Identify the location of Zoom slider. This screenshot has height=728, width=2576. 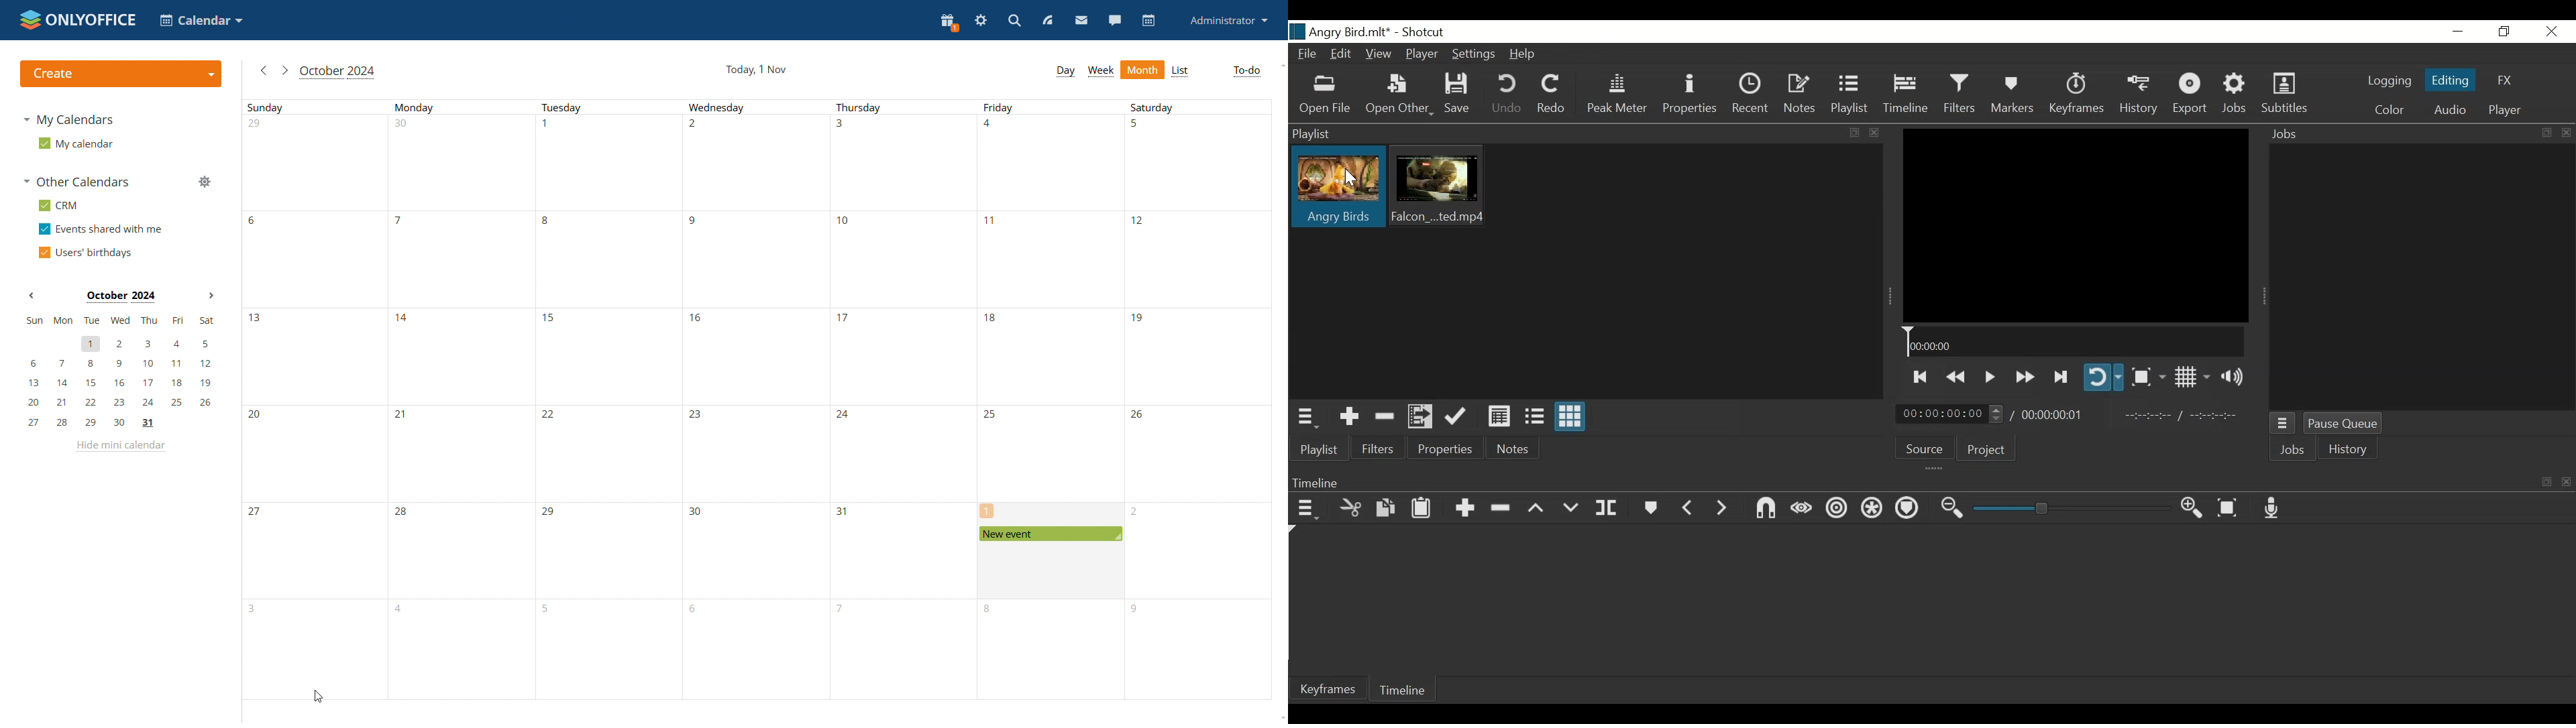
(2070, 510).